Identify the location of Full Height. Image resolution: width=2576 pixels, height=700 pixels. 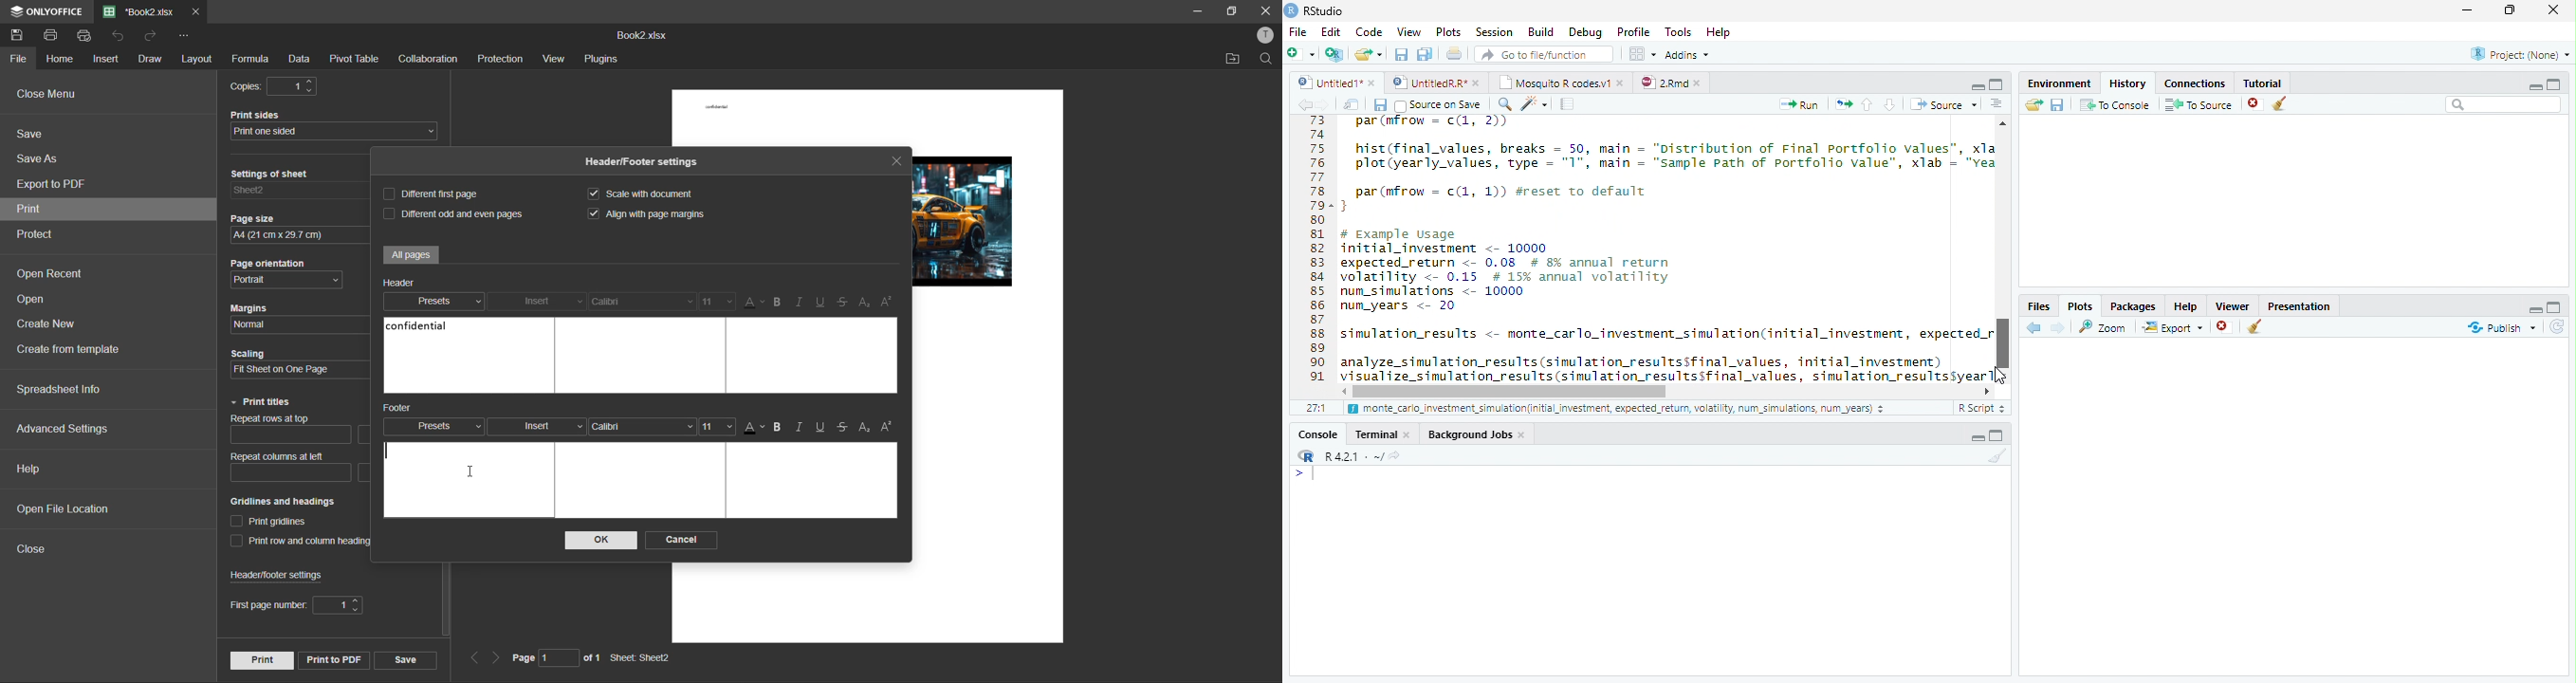
(1999, 434).